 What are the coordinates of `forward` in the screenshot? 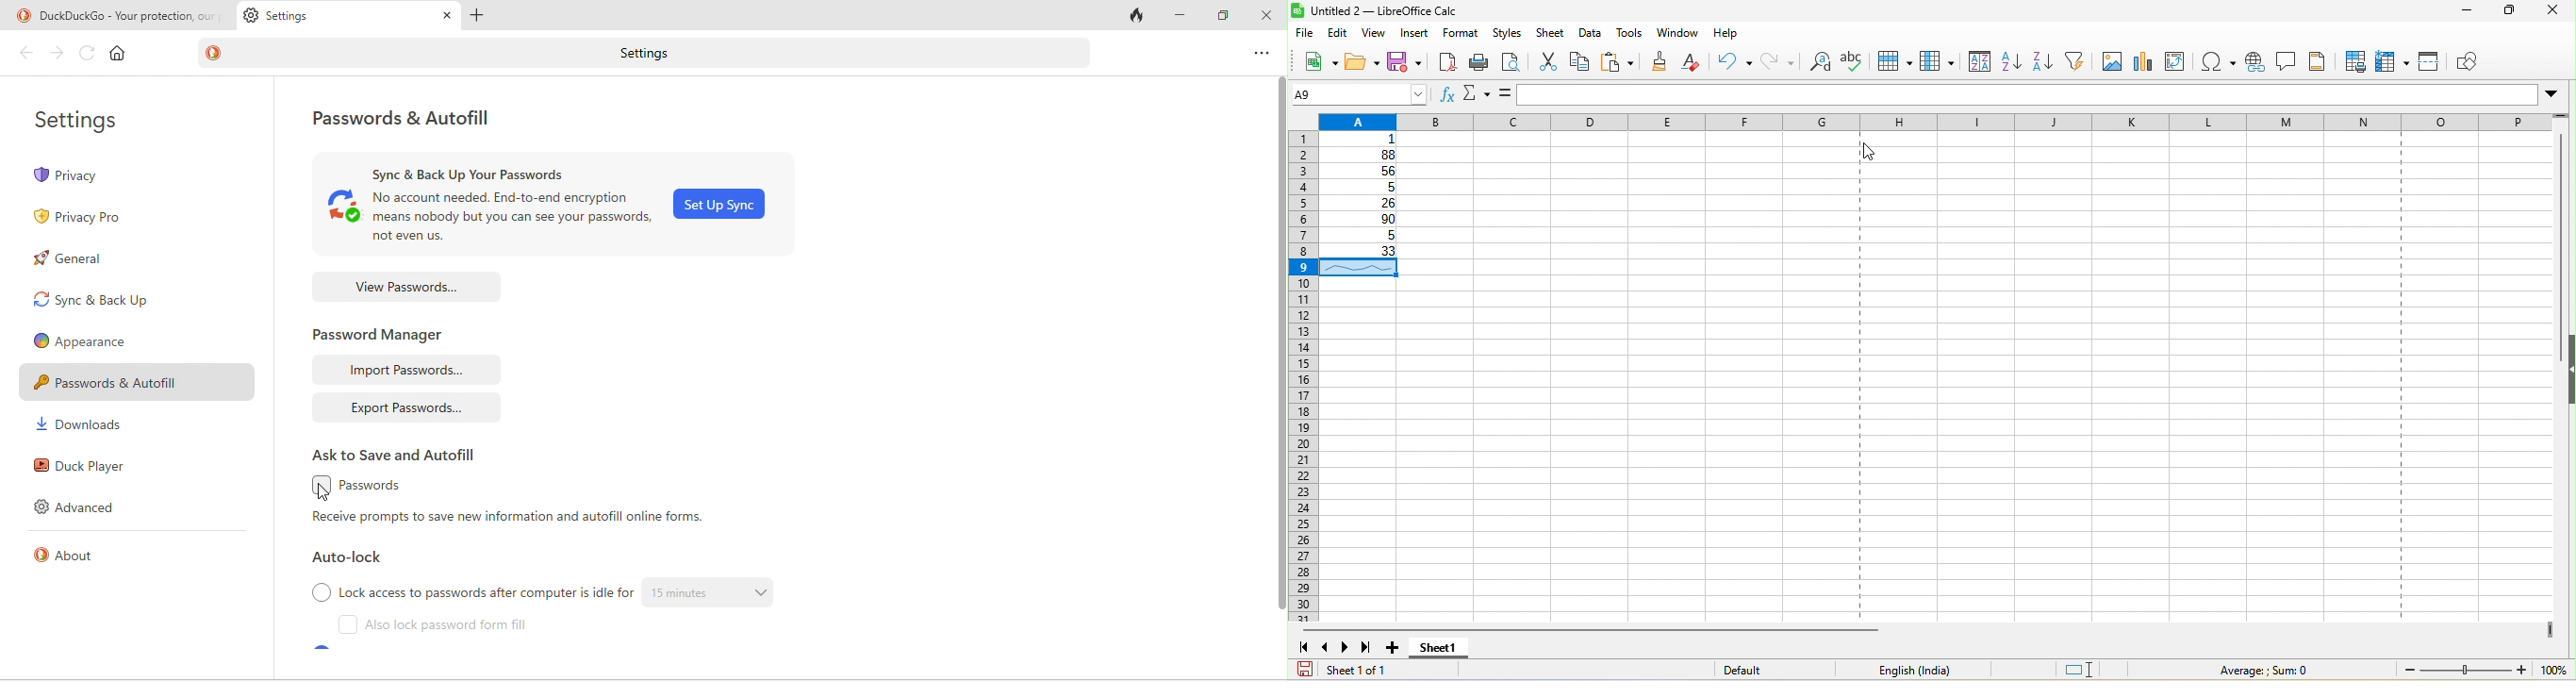 It's located at (53, 54).